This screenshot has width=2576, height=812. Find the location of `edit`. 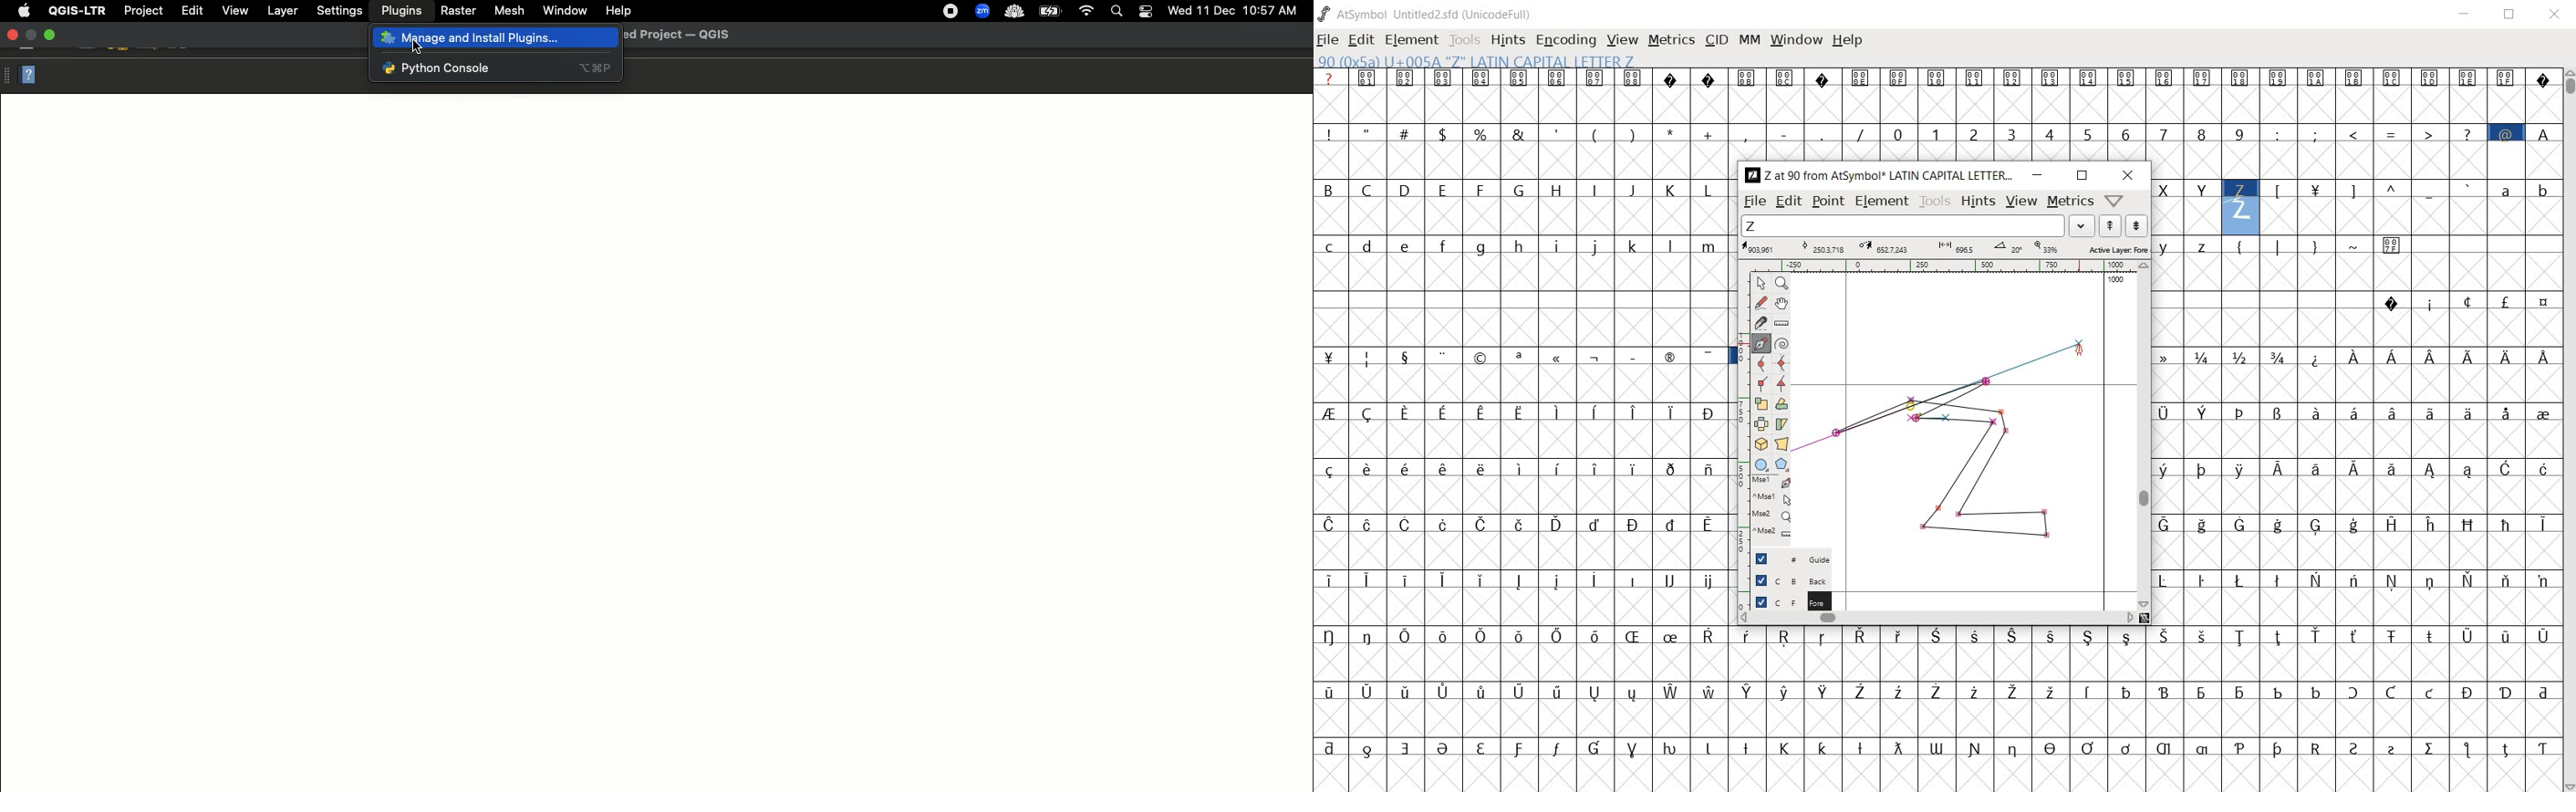

edit is located at coordinates (1362, 41).